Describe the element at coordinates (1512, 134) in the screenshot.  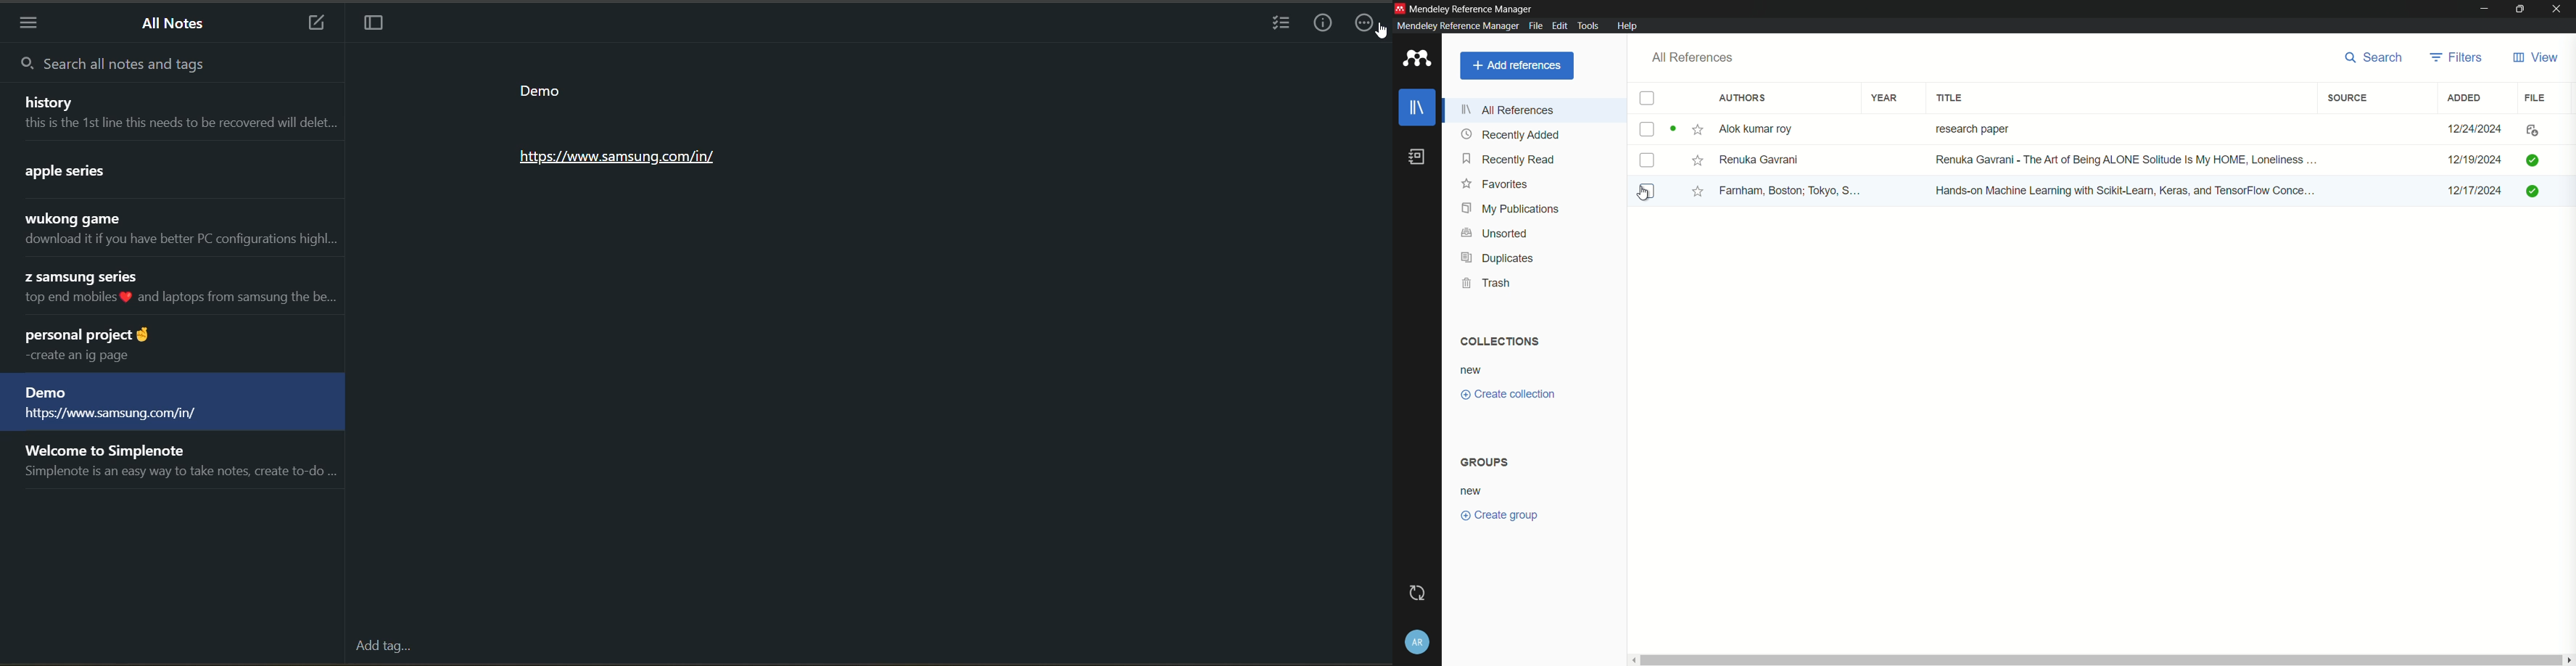
I see `recently added` at that location.